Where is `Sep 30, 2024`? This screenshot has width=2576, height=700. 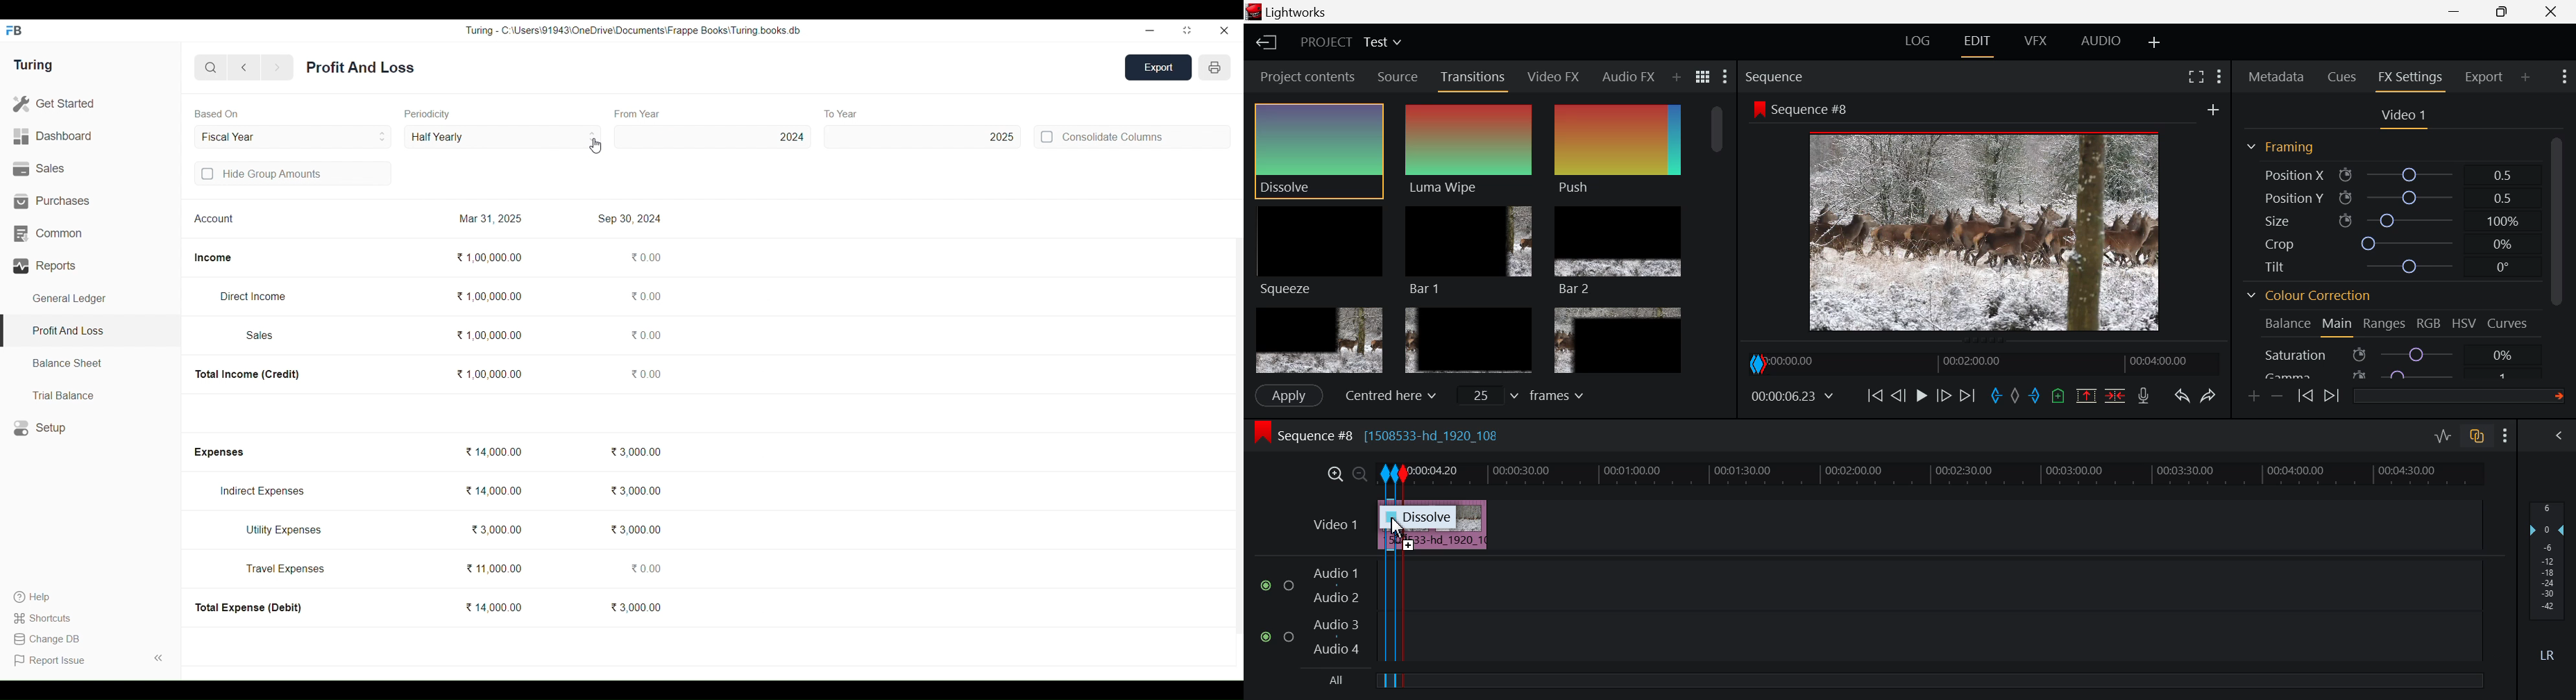 Sep 30, 2024 is located at coordinates (630, 218).